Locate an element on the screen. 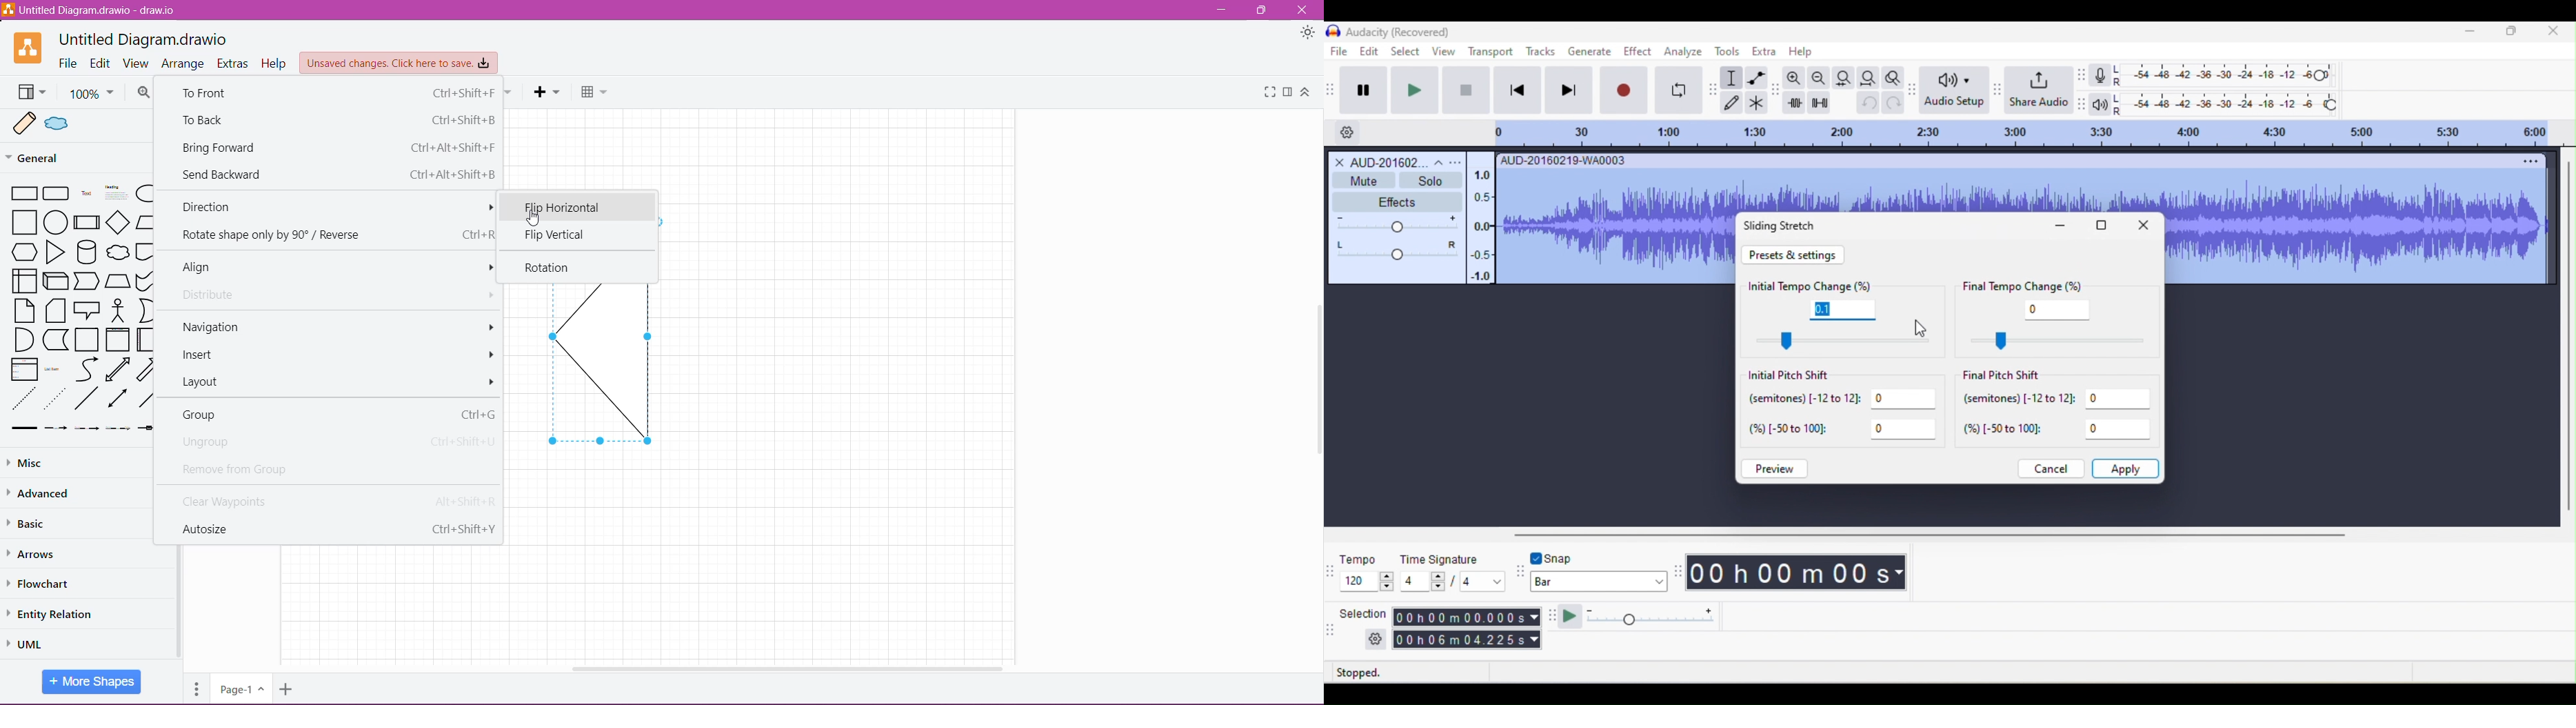  control final tempo change is located at coordinates (2063, 341).